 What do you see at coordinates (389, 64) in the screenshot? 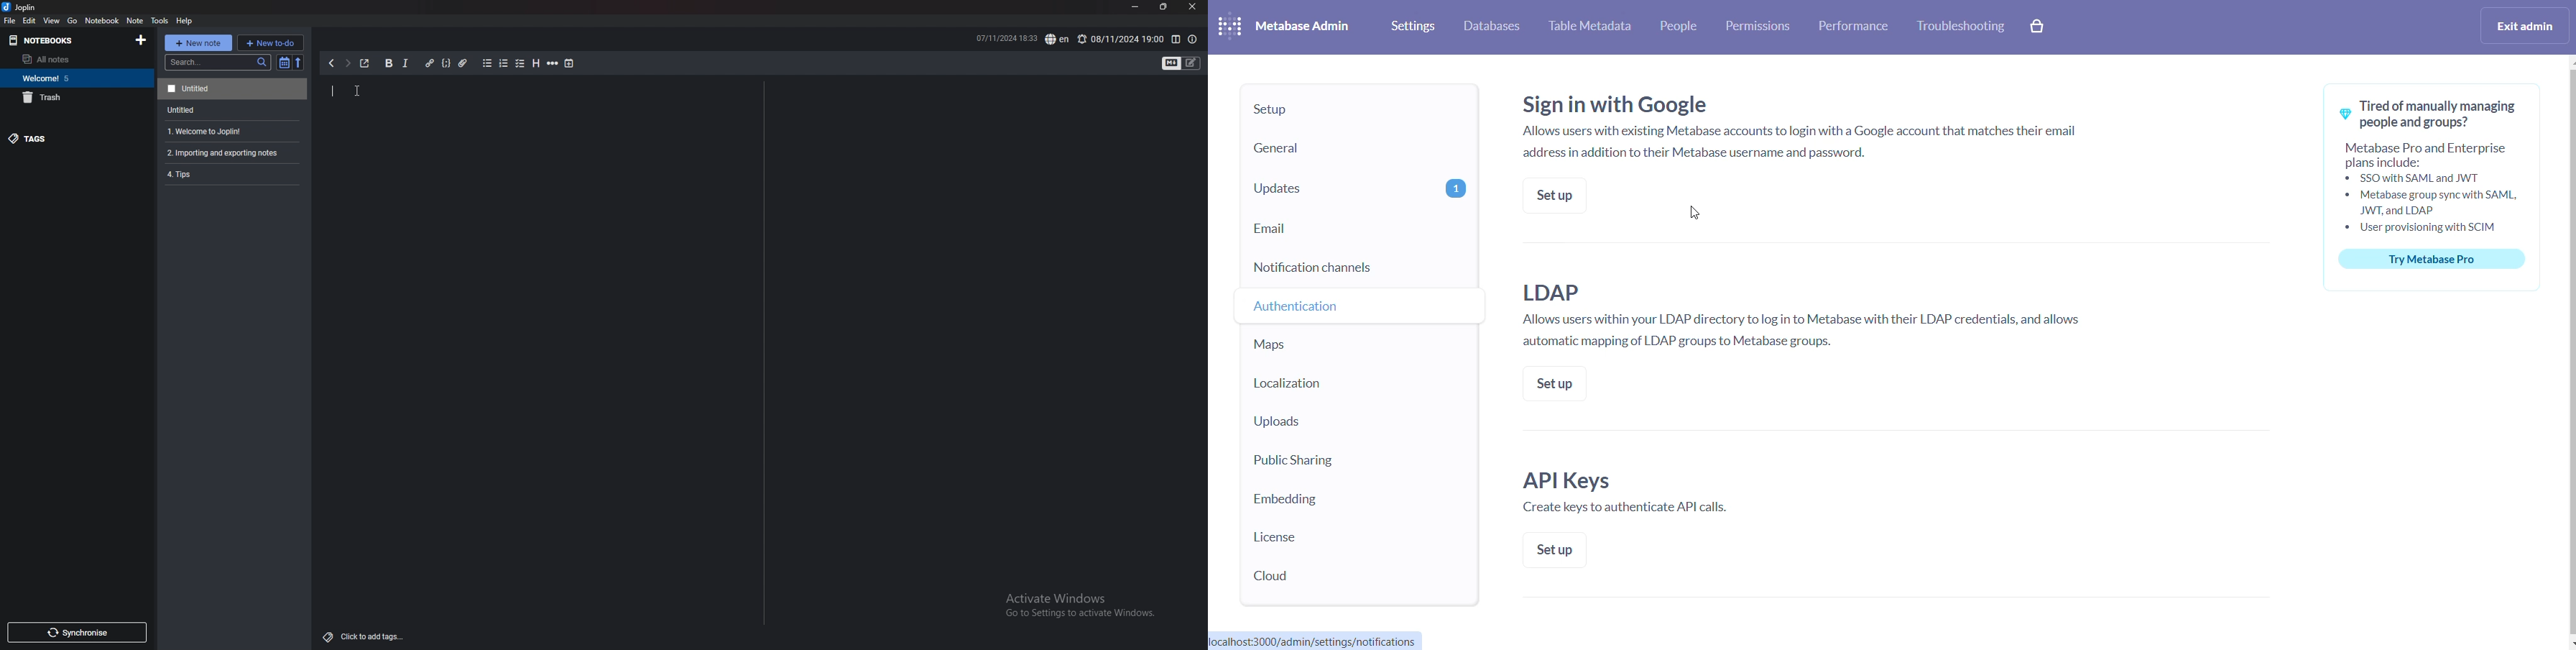
I see `bold` at bounding box center [389, 64].